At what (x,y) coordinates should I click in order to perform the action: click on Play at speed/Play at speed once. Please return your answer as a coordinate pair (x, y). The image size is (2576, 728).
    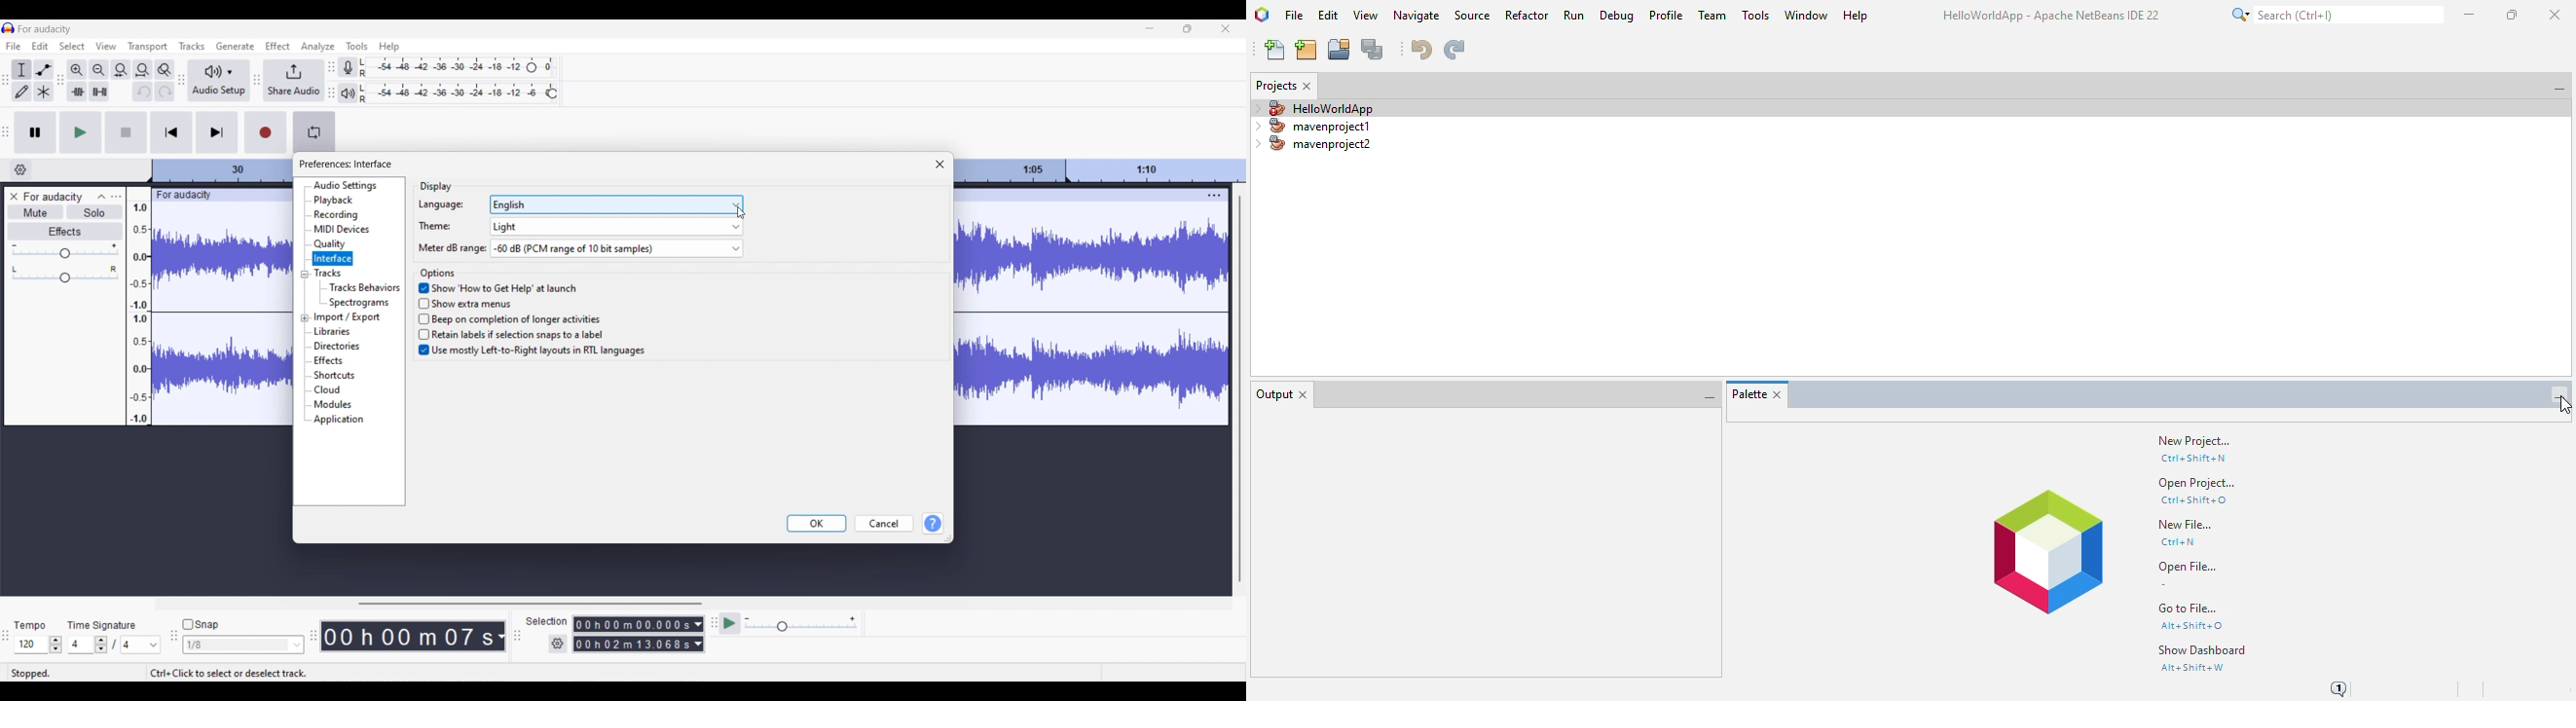
    Looking at the image, I should click on (730, 624).